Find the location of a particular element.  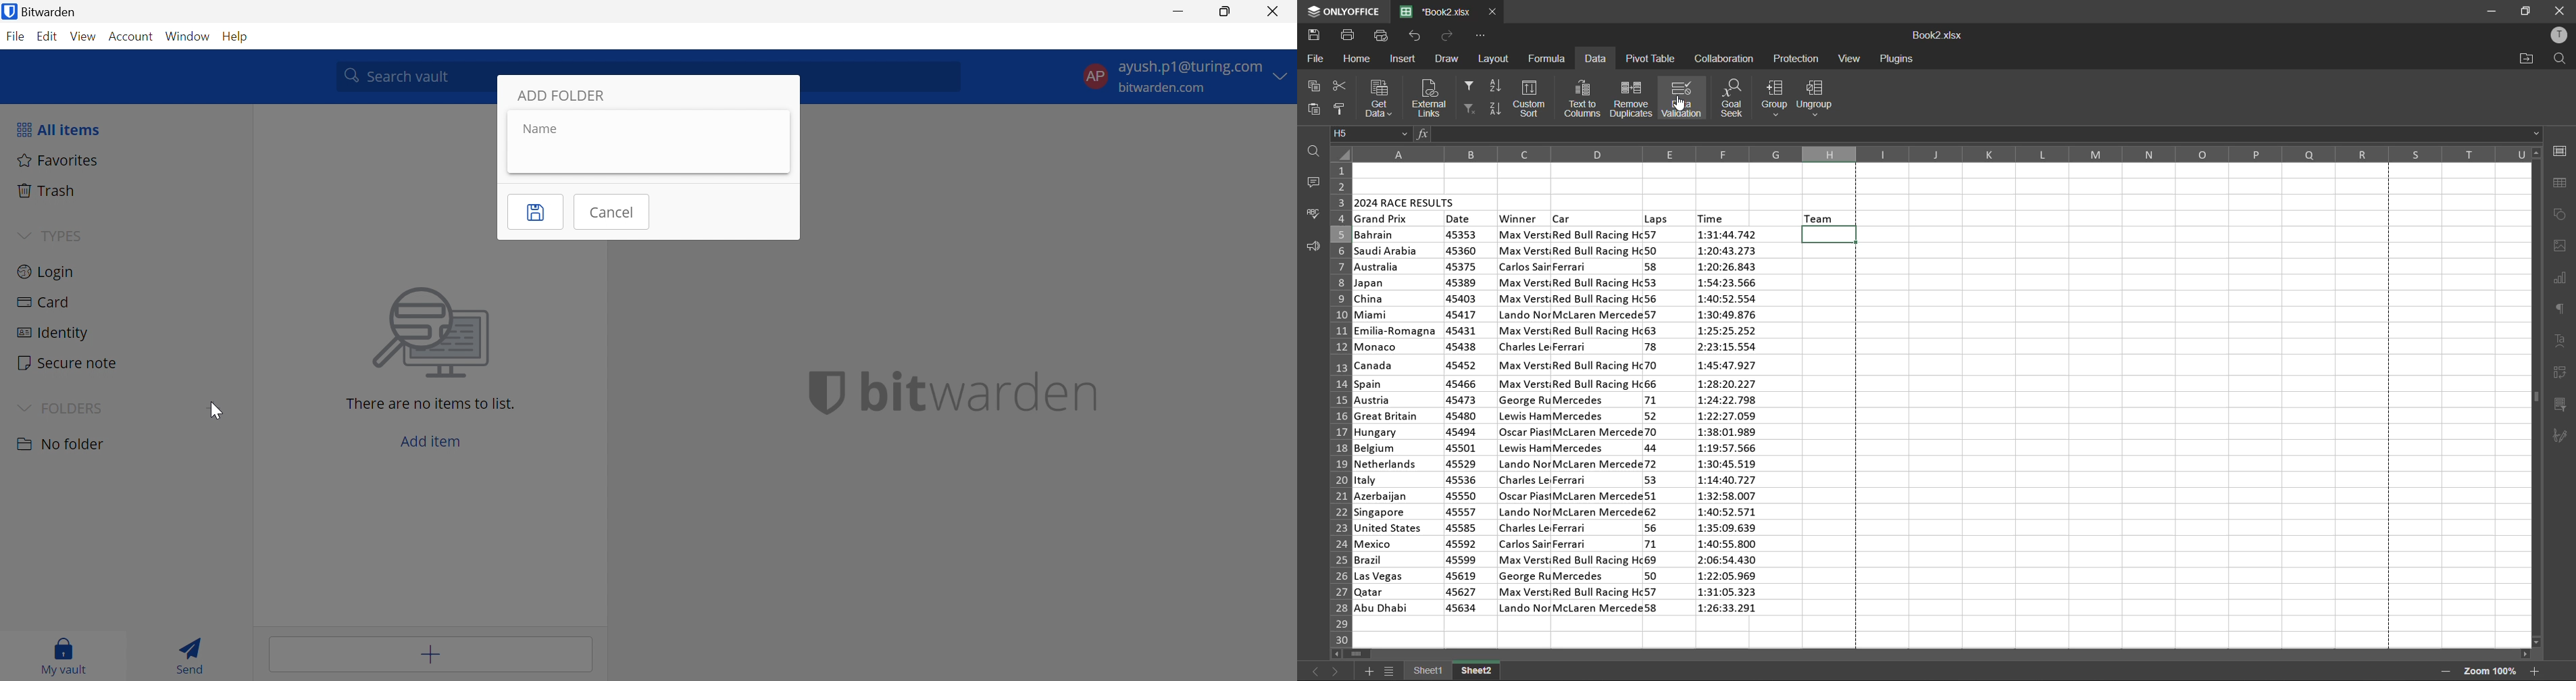

customize quick access toolbar is located at coordinates (1479, 36).